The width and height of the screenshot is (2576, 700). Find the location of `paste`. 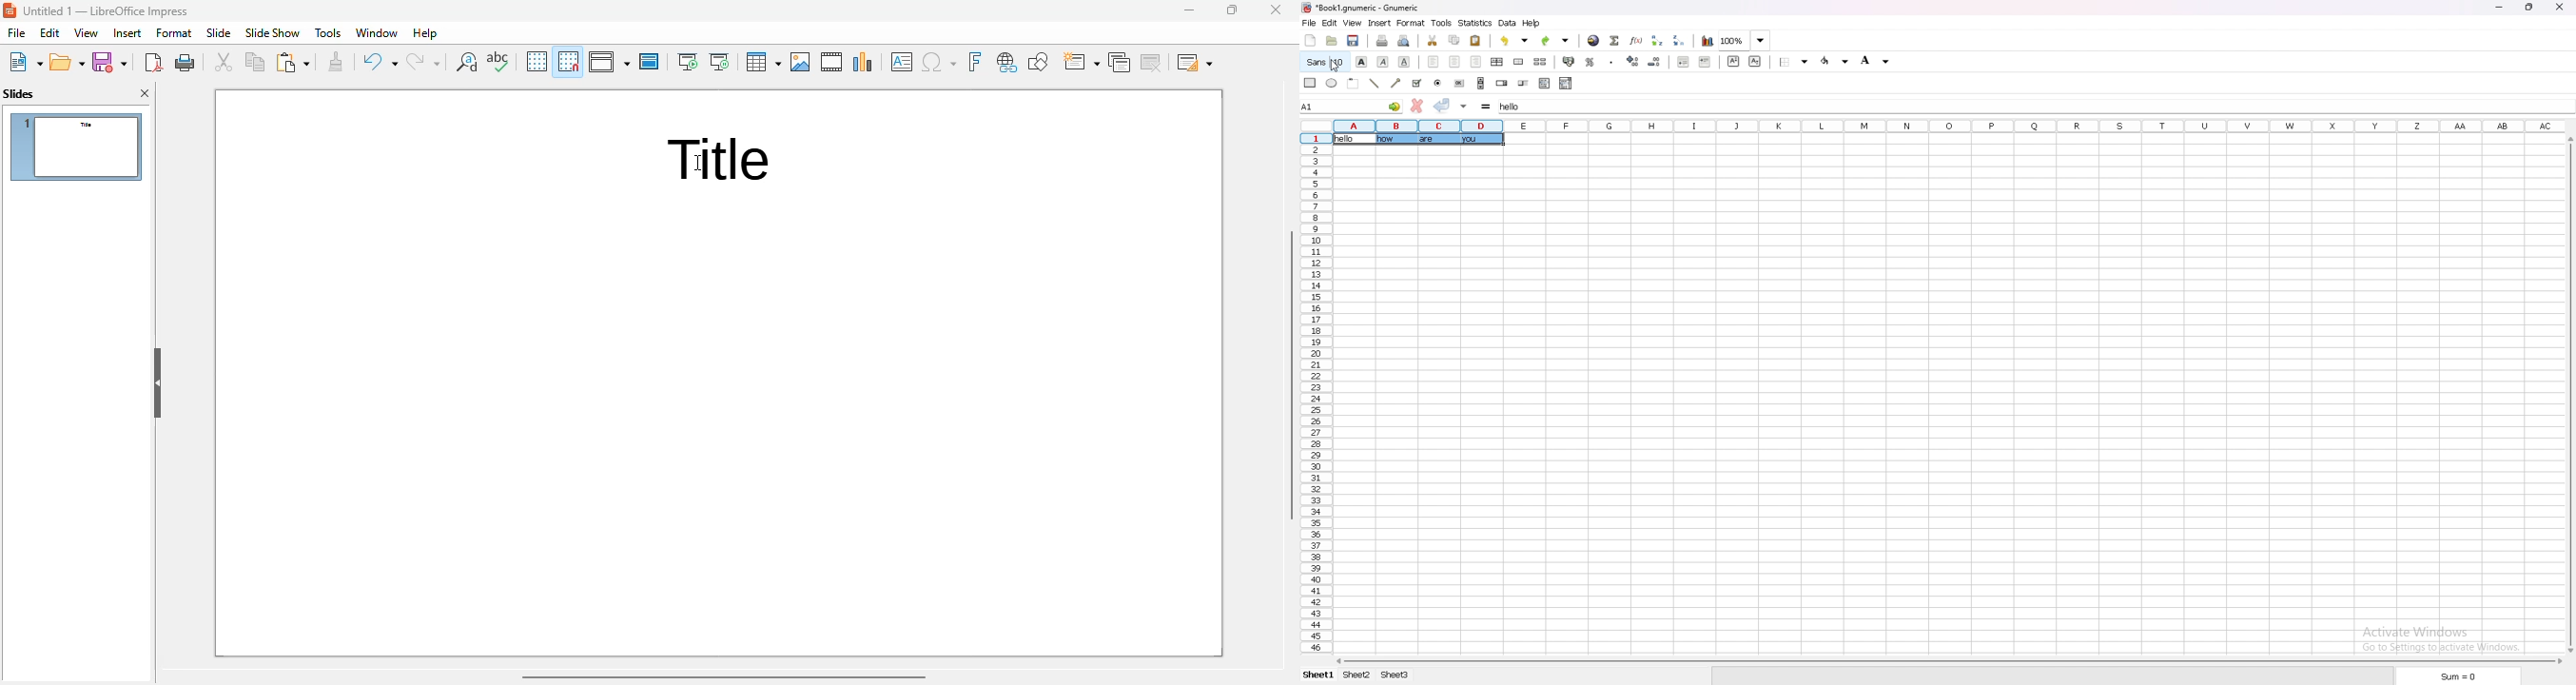

paste is located at coordinates (293, 62).